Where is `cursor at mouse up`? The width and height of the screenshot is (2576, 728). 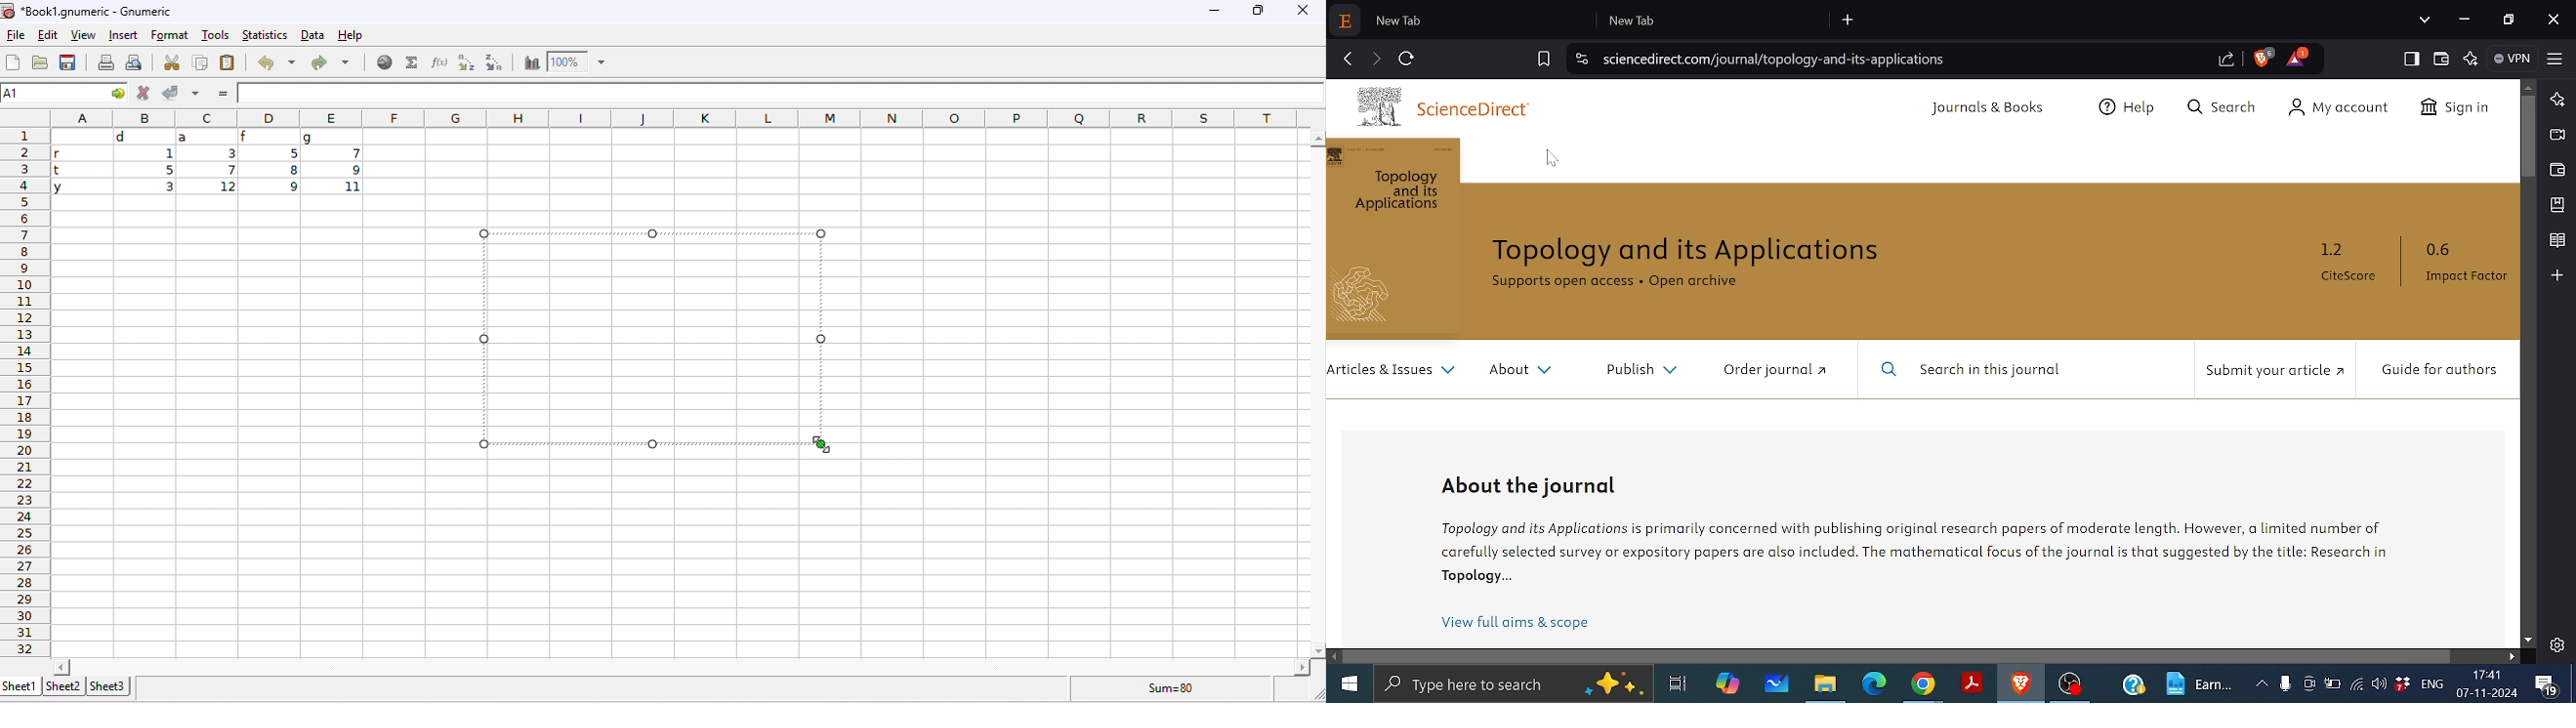 cursor at mouse up is located at coordinates (825, 445).